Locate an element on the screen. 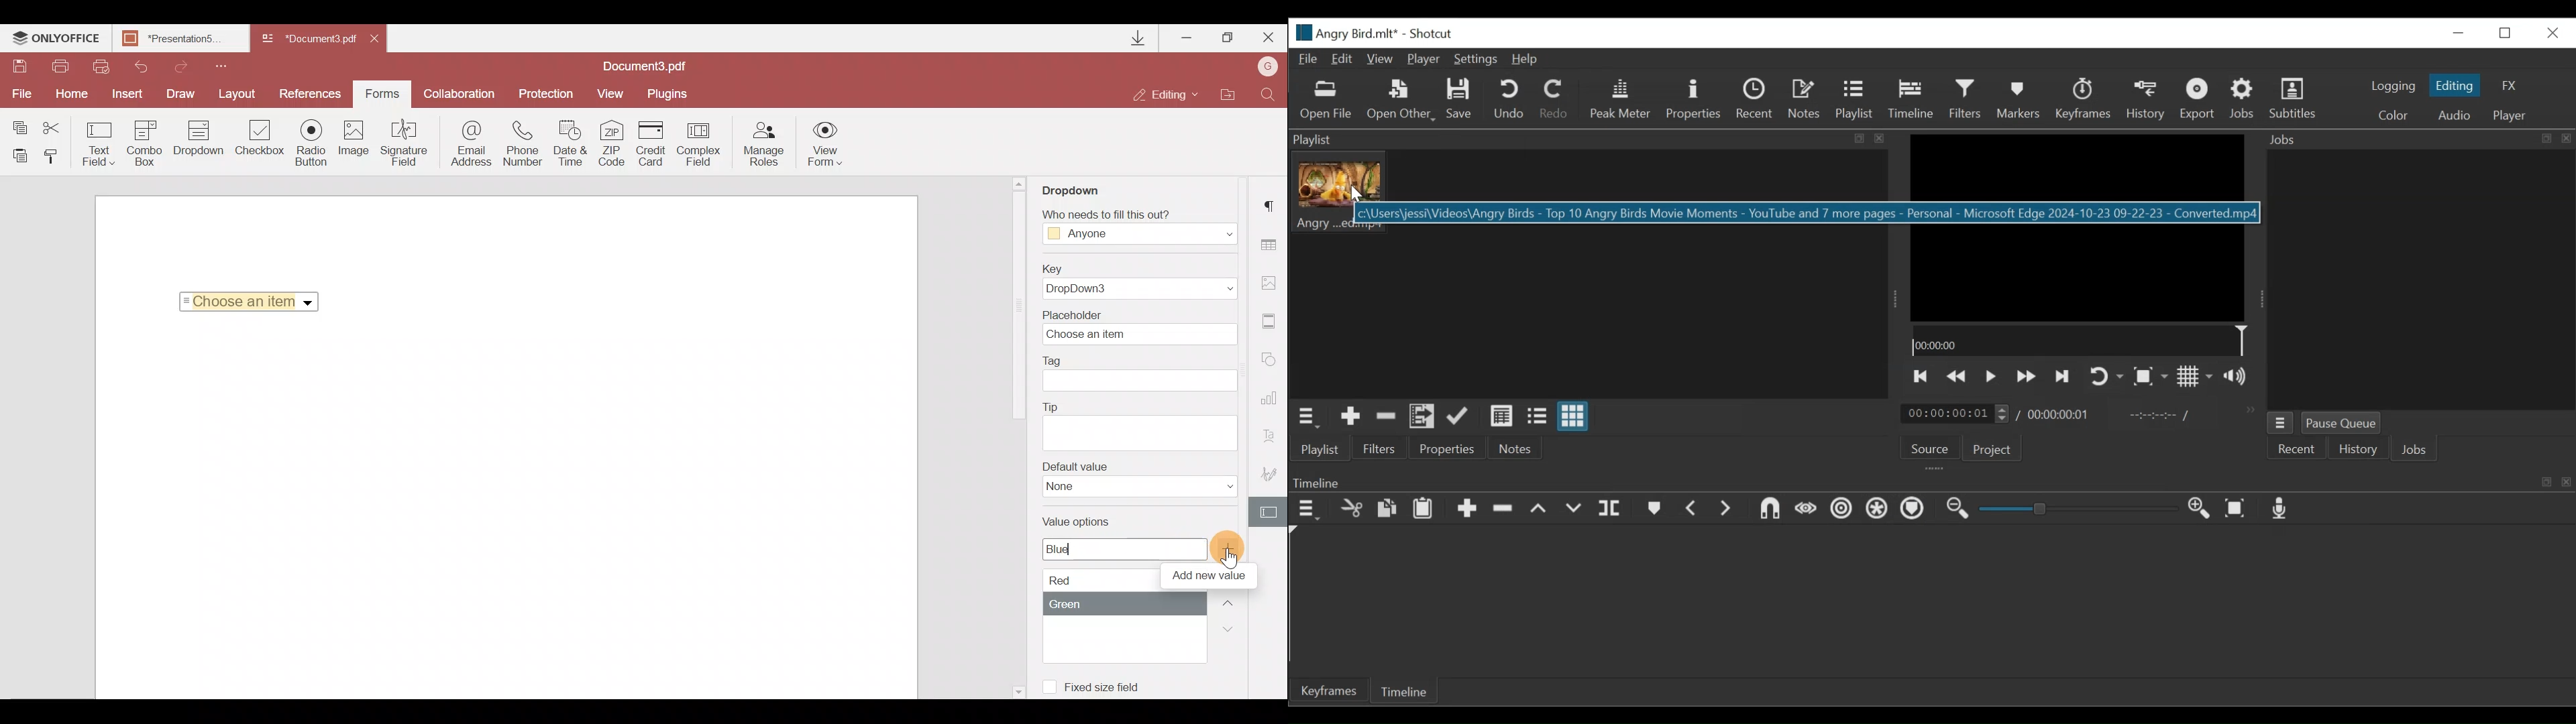 This screenshot has width=2576, height=728. cursor is located at coordinates (1352, 199).